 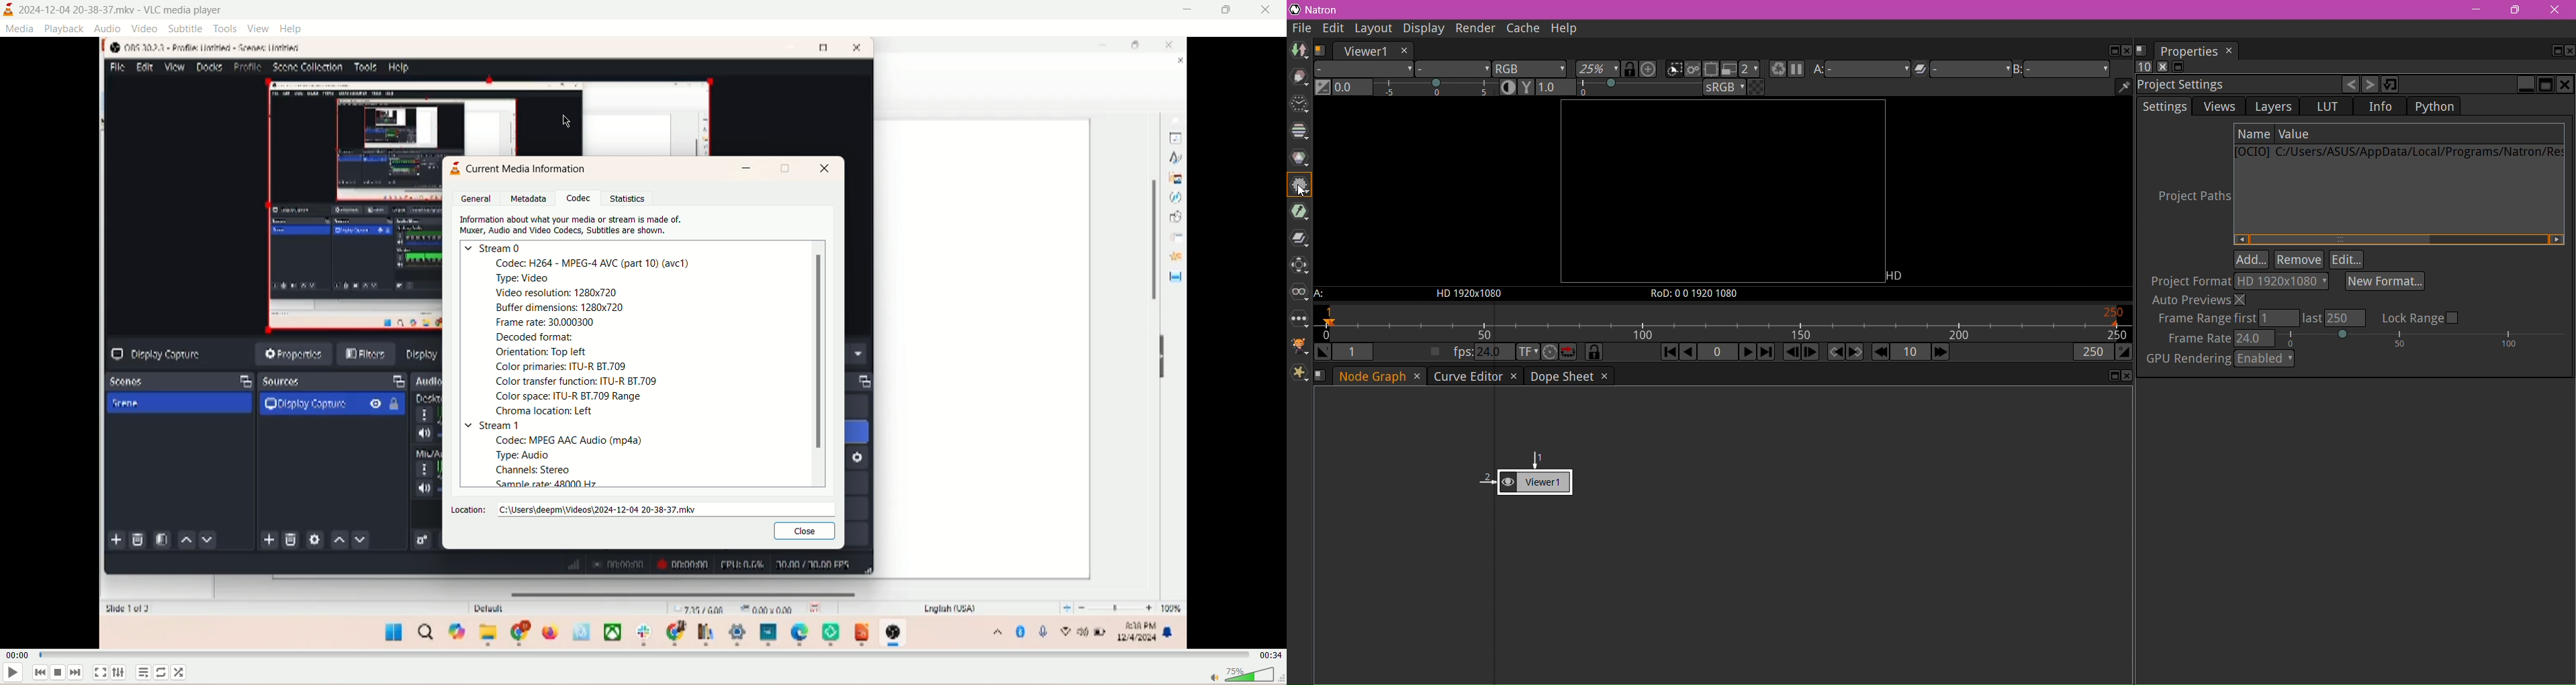 I want to click on minimize, so click(x=1188, y=10).